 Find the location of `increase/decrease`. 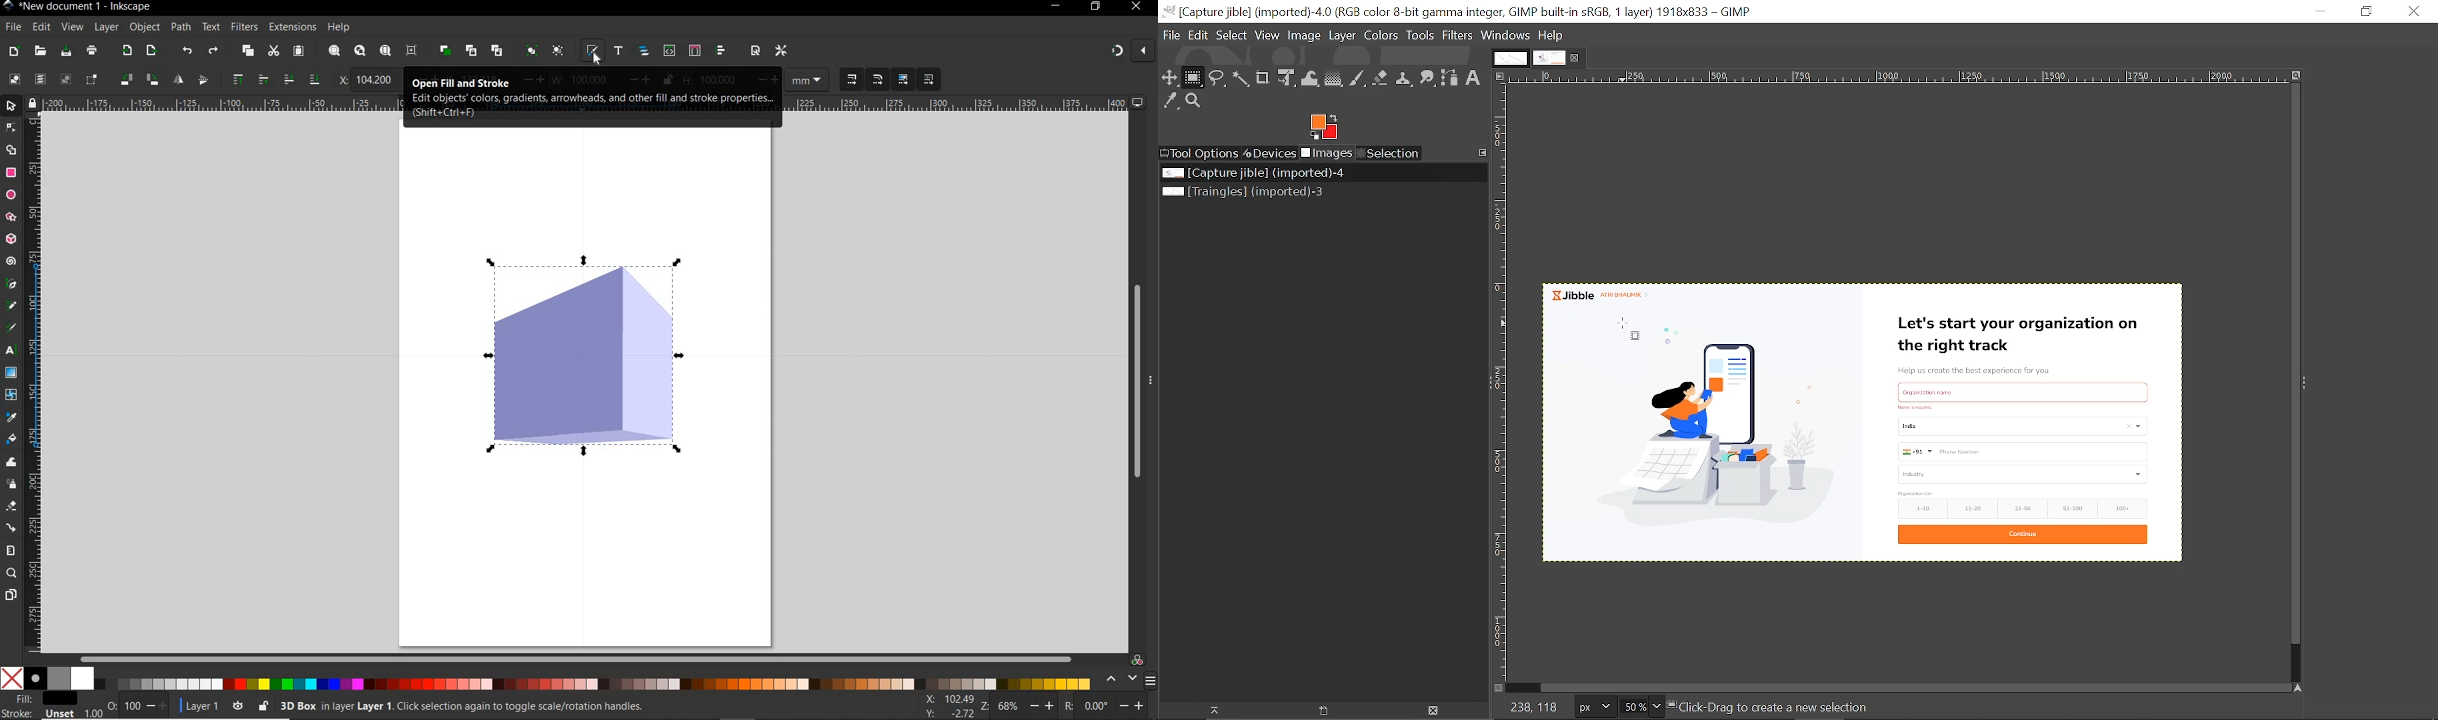

increase/decrease is located at coordinates (157, 706).